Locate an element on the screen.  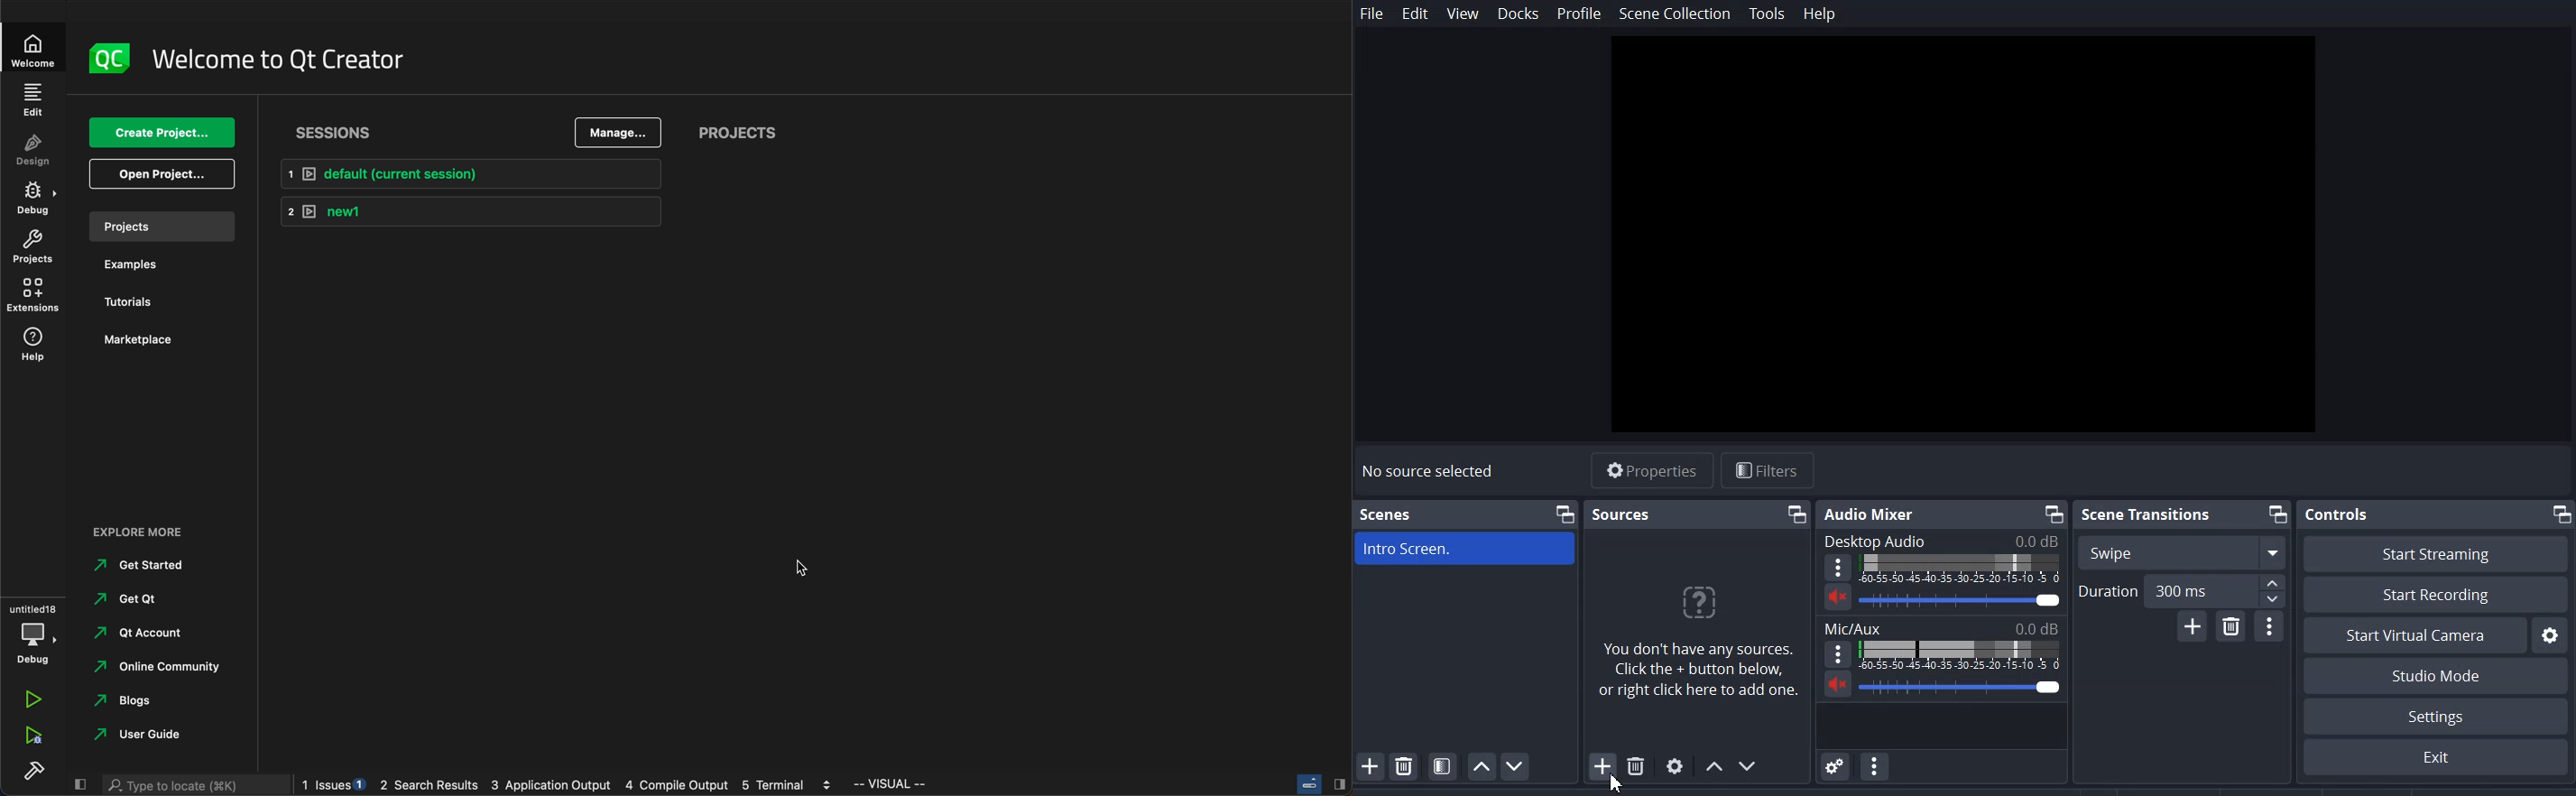
Maximize is located at coordinates (1796, 513).